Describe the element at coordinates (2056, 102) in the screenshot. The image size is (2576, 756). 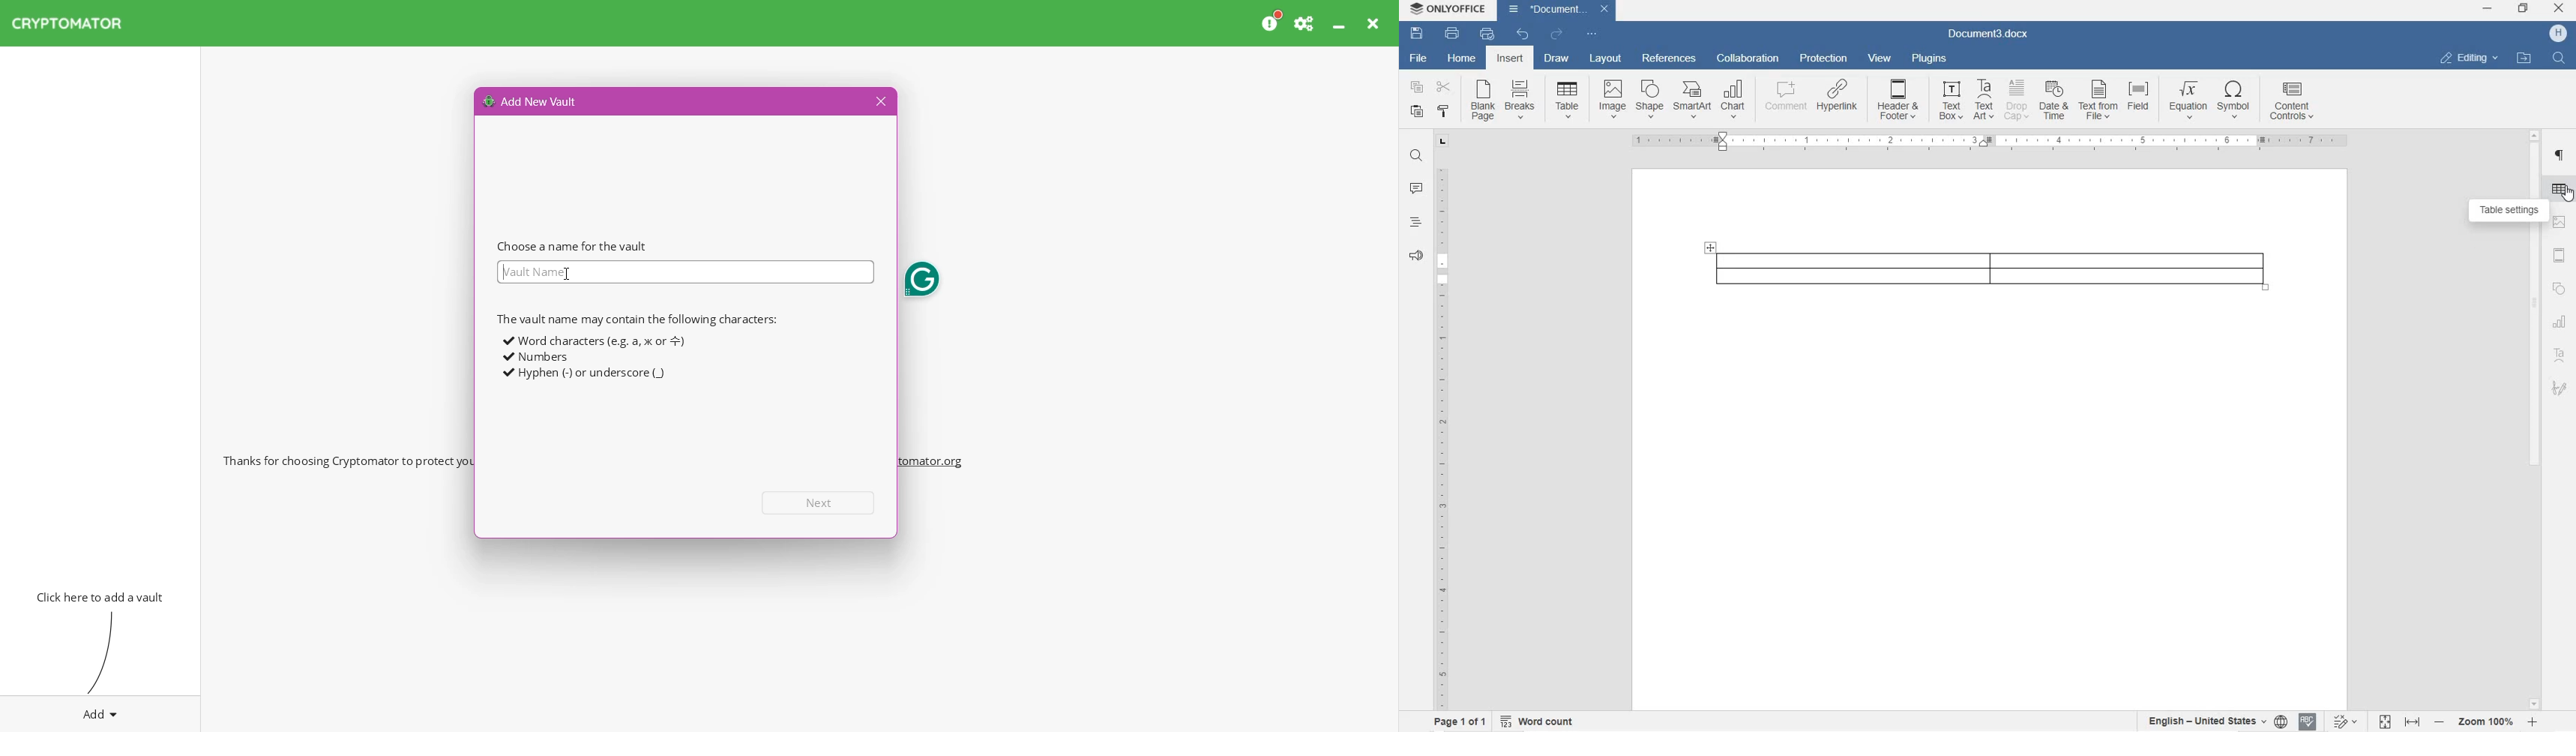
I see `Date & Time` at that location.